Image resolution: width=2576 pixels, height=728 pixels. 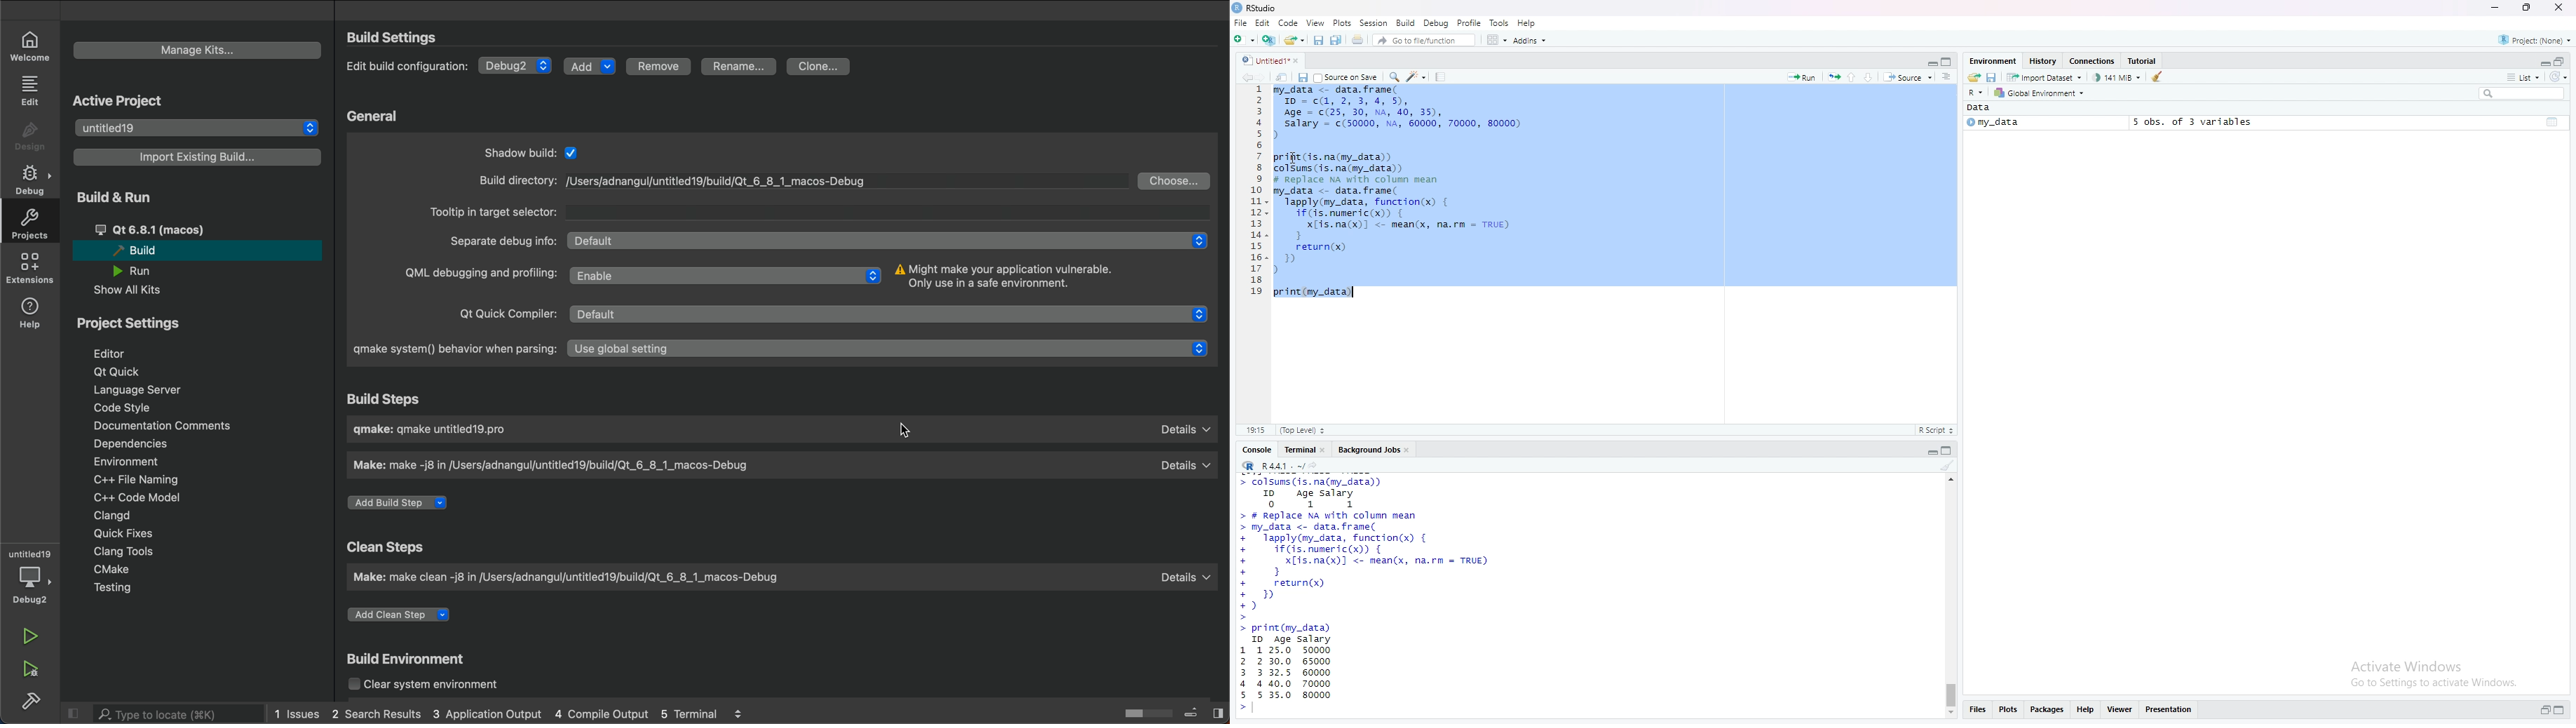 I want to click on go back, so click(x=1244, y=77).